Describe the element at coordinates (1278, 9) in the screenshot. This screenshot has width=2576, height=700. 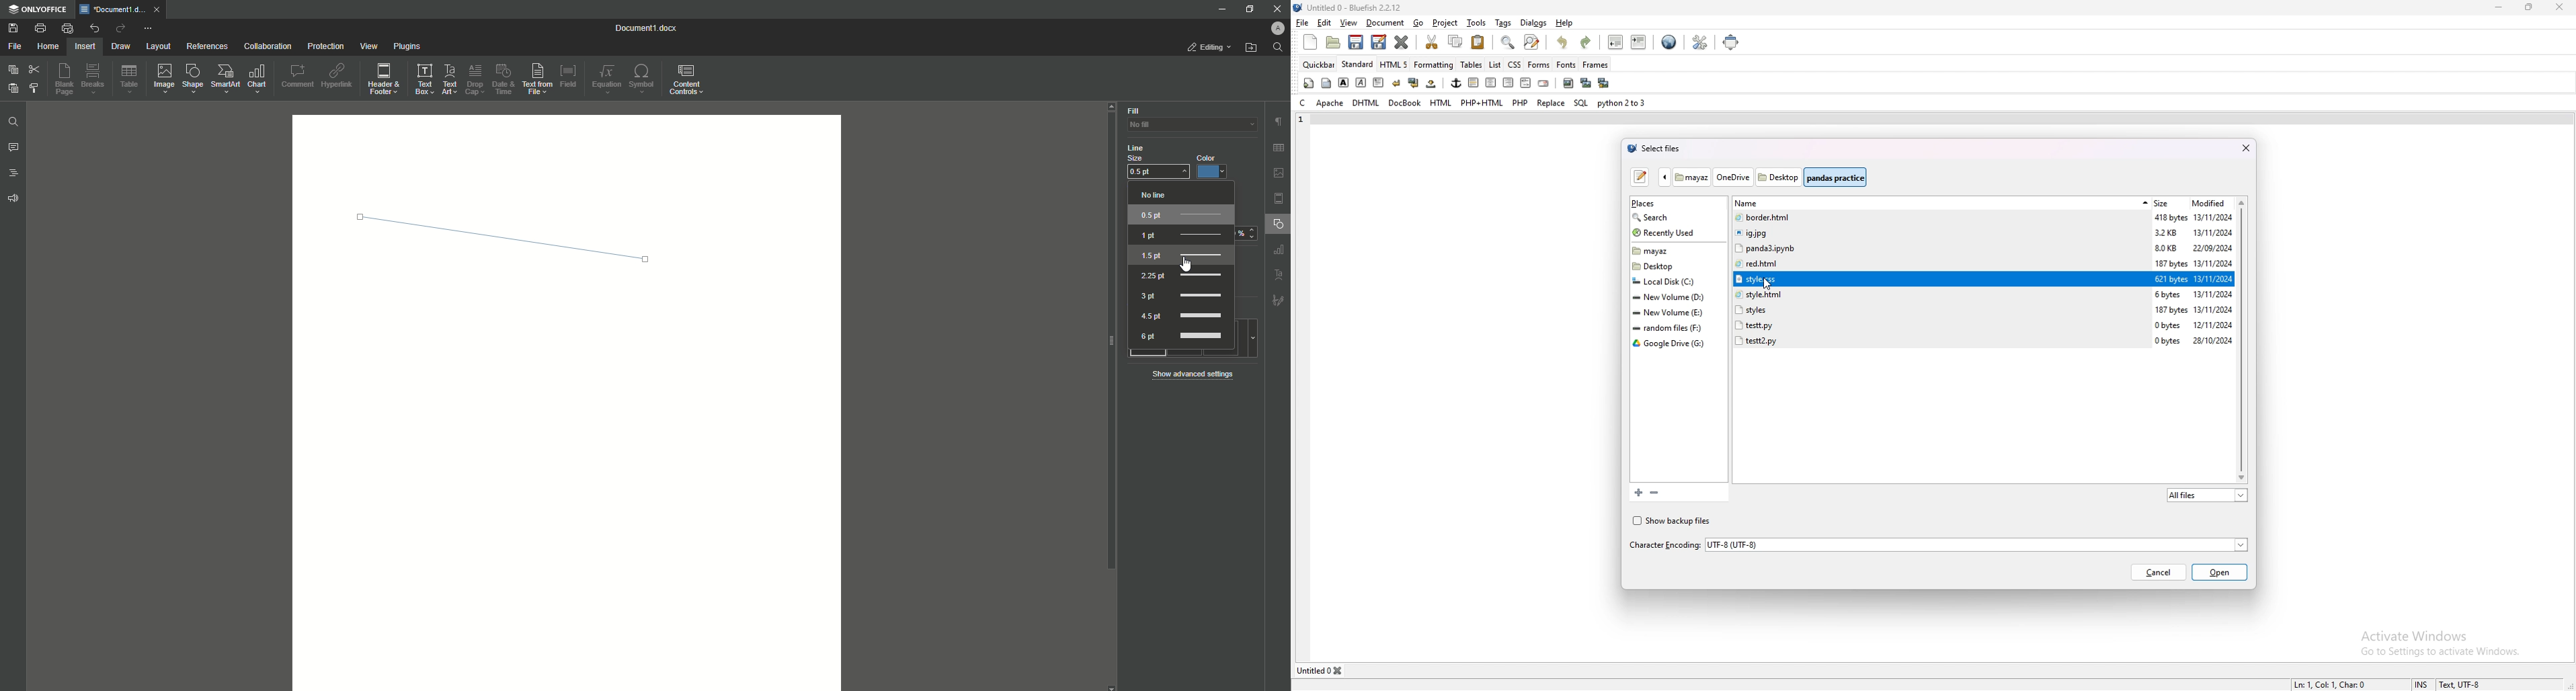
I see `Close` at that location.